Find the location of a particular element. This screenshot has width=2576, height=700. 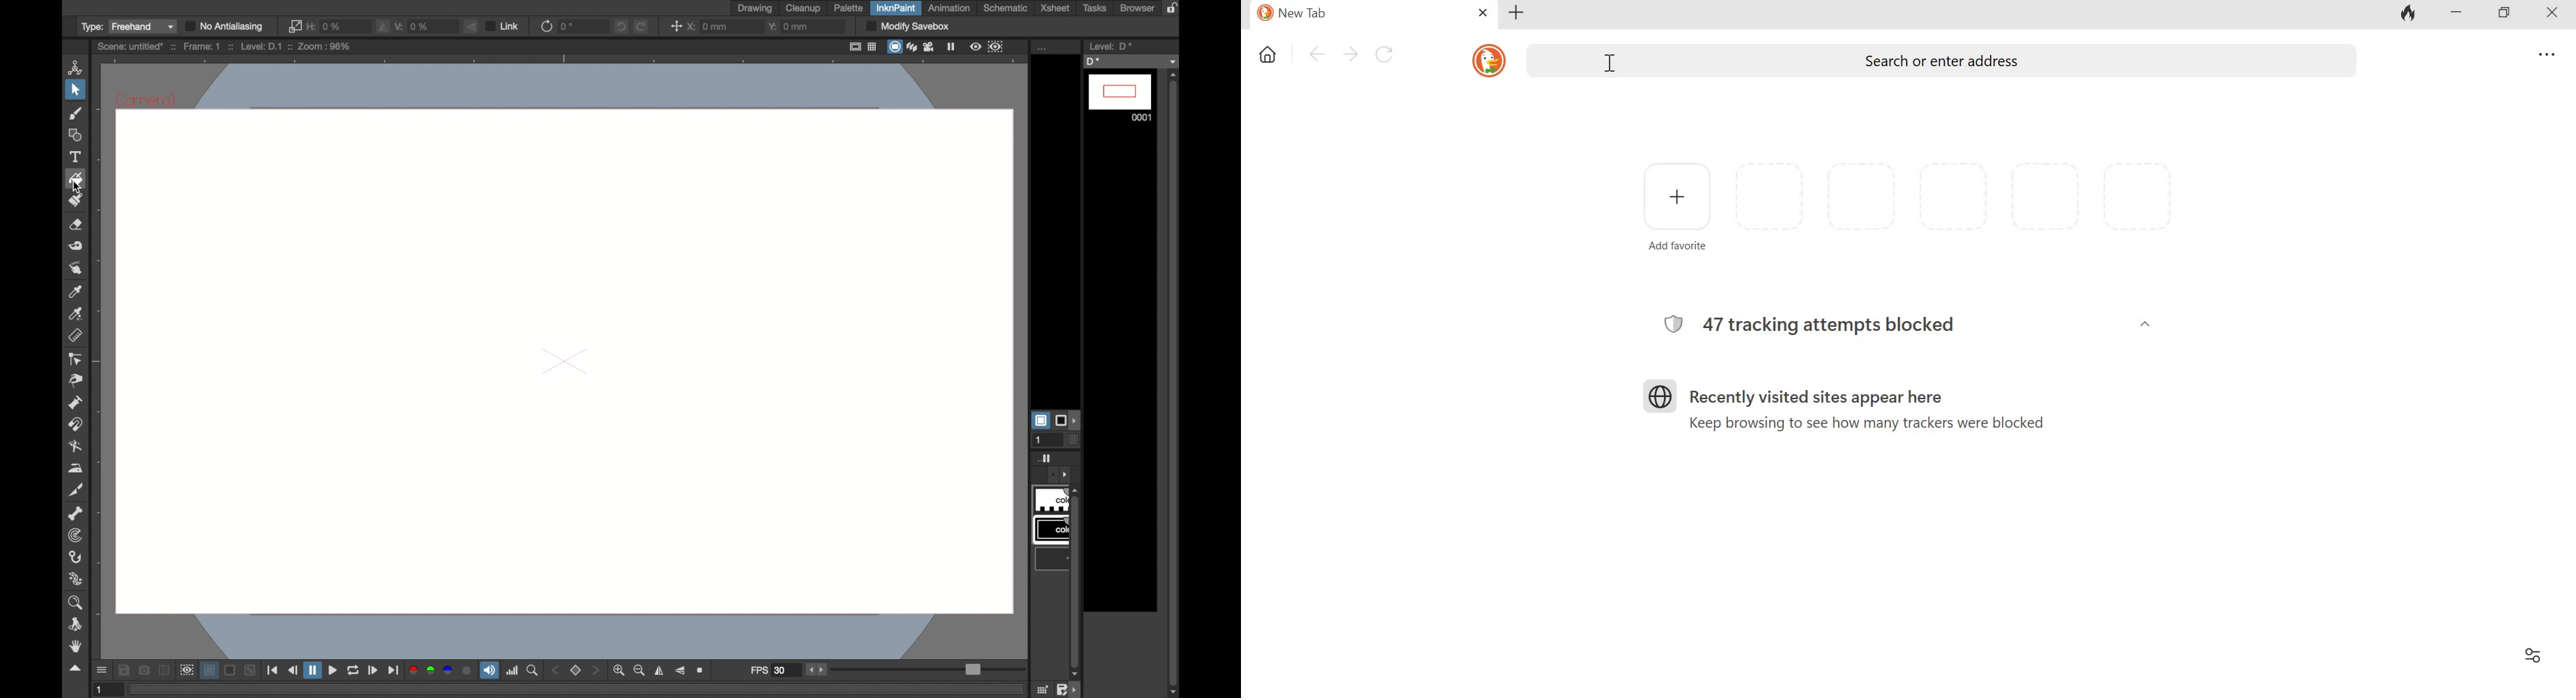

fill tool is located at coordinates (77, 178).